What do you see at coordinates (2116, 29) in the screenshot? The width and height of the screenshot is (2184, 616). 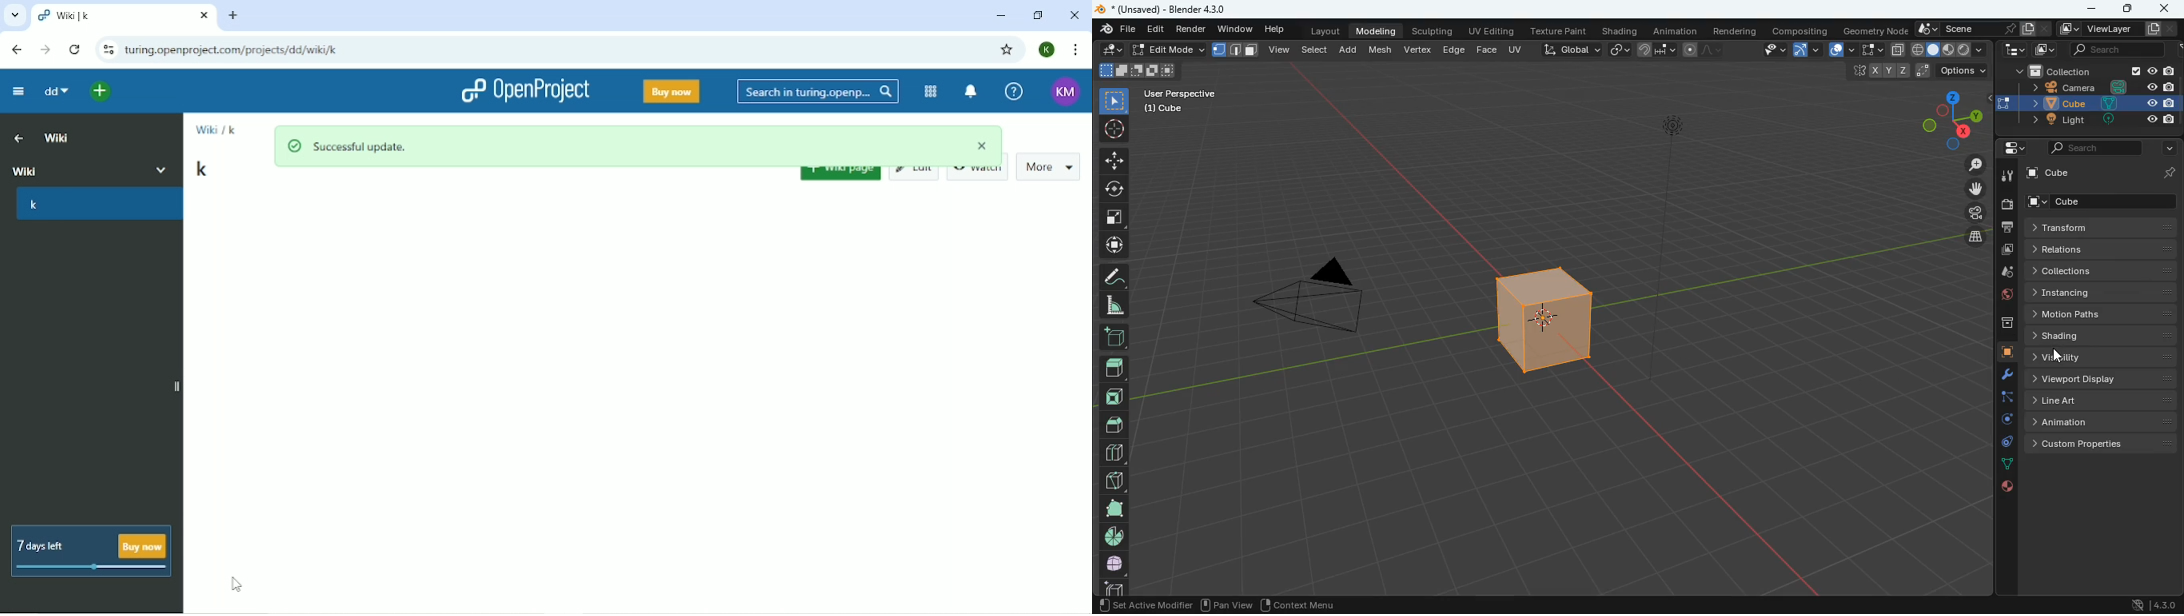 I see `viewlayer` at bounding box center [2116, 29].